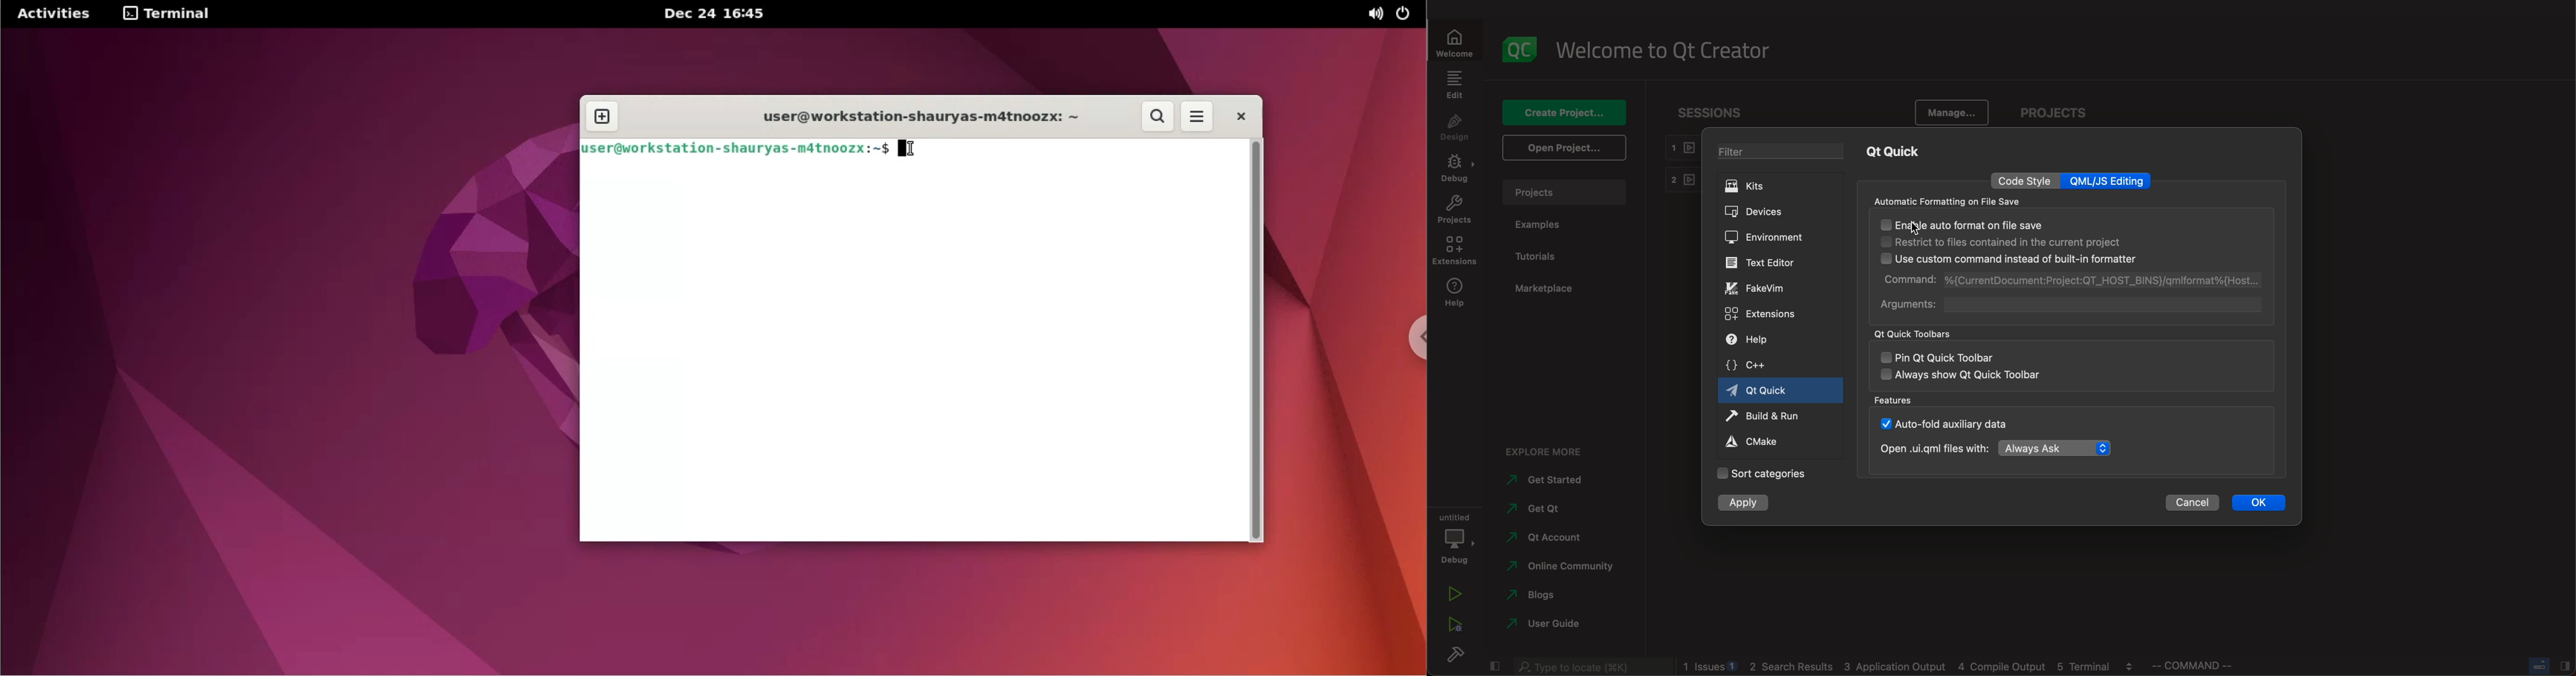 Image resolution: width=2576 pixels, height=700 pixels. I want to click on close slide bar, so click(1494, 665).